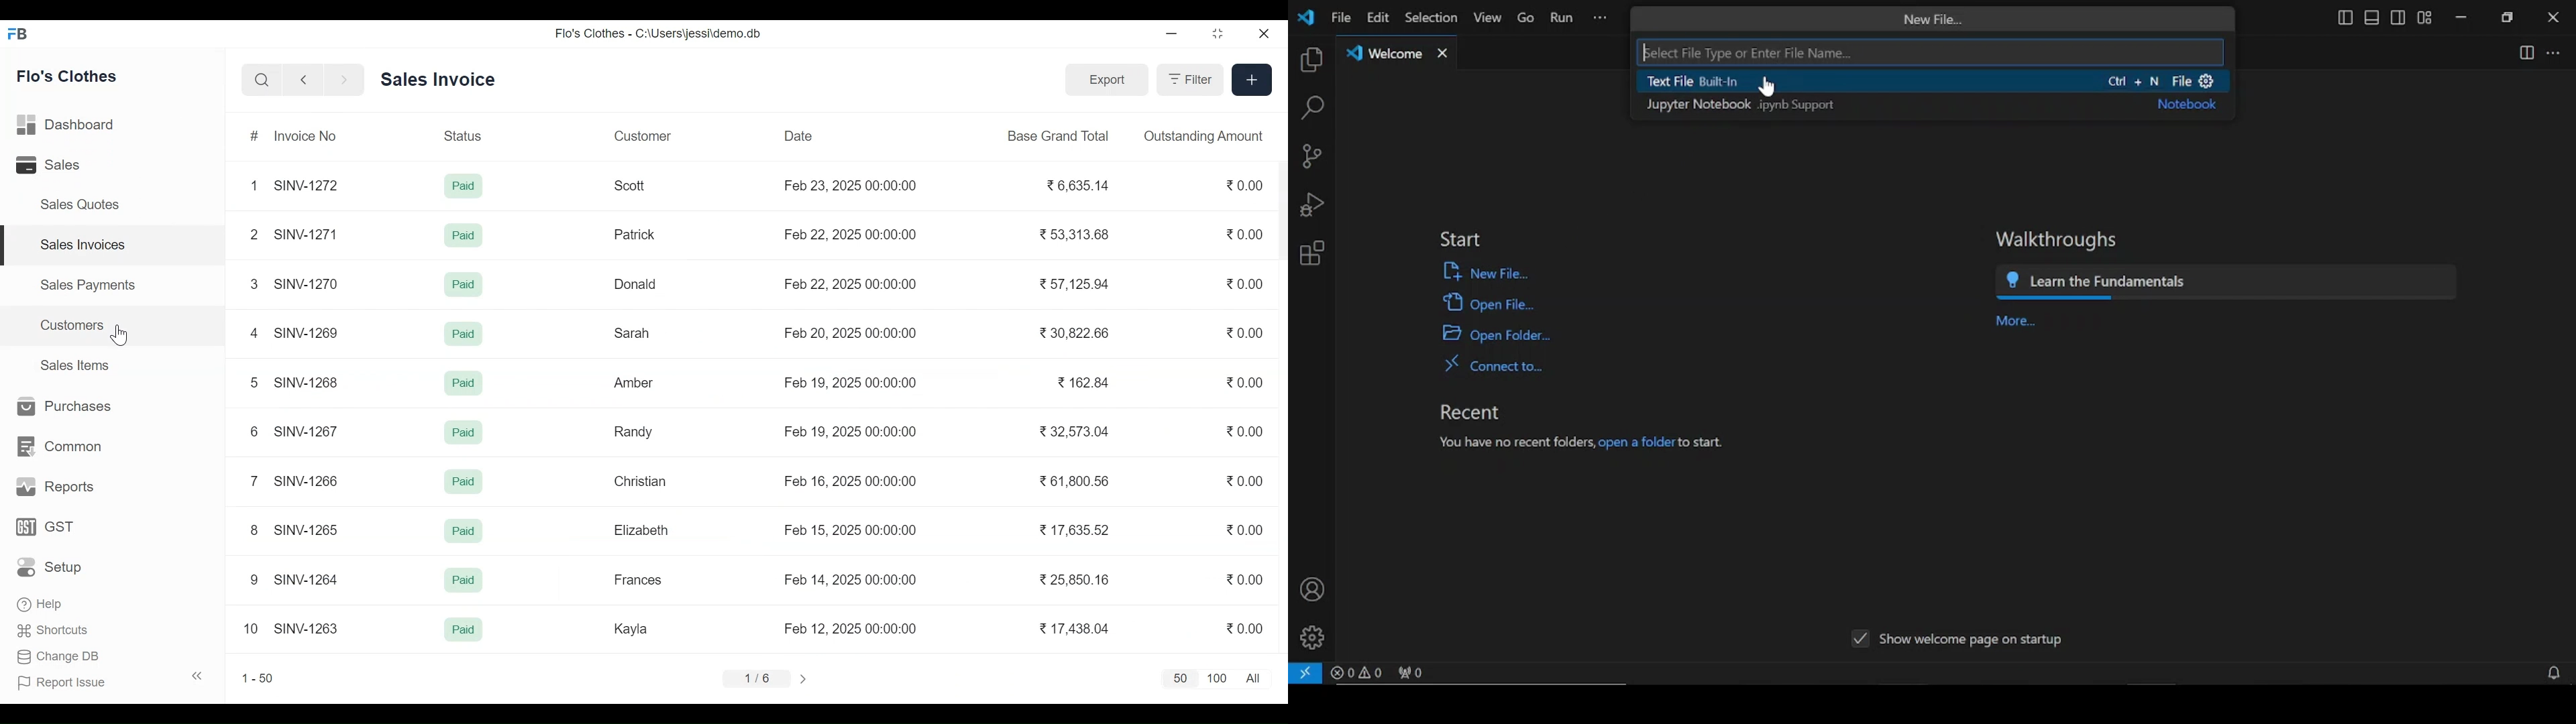 The width and height of the screenshot is (2576, 728). Describe the element at coordinates (81, 204) in the screenshot. I see `Sales Quotes` at that location.